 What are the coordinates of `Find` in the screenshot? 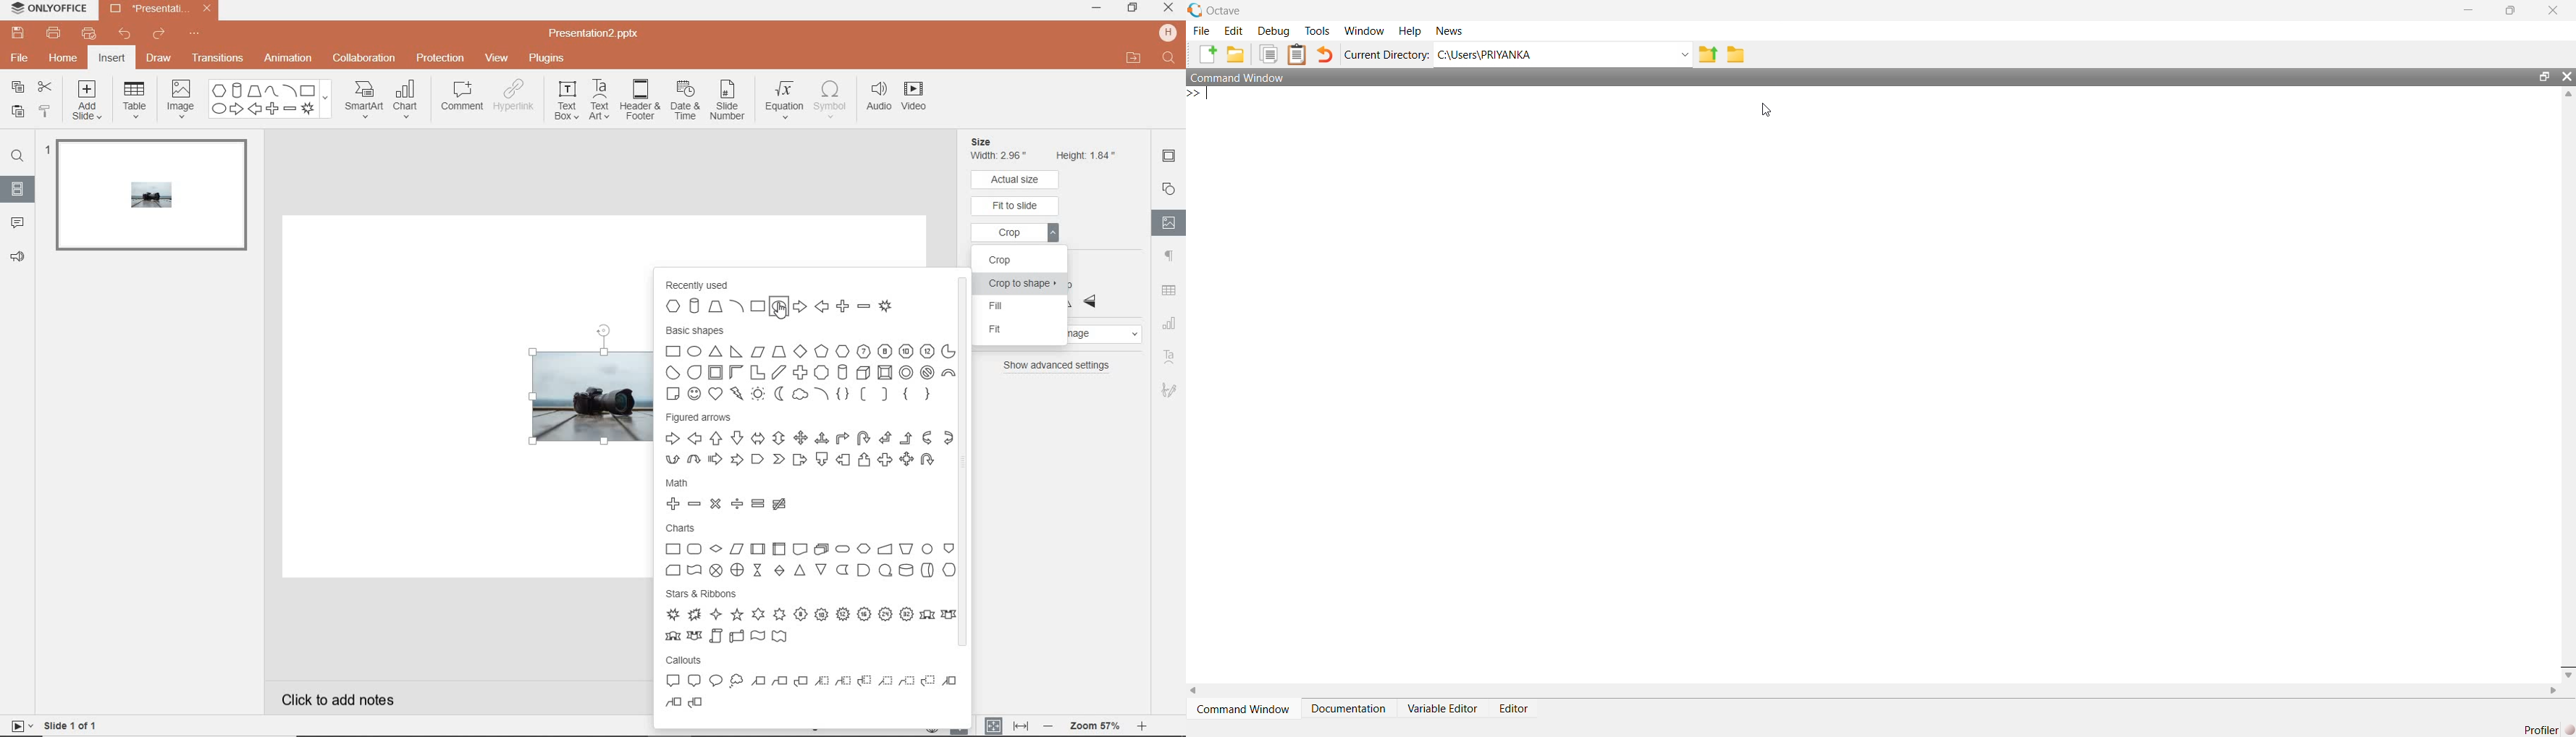 It's located at (1168, 58).